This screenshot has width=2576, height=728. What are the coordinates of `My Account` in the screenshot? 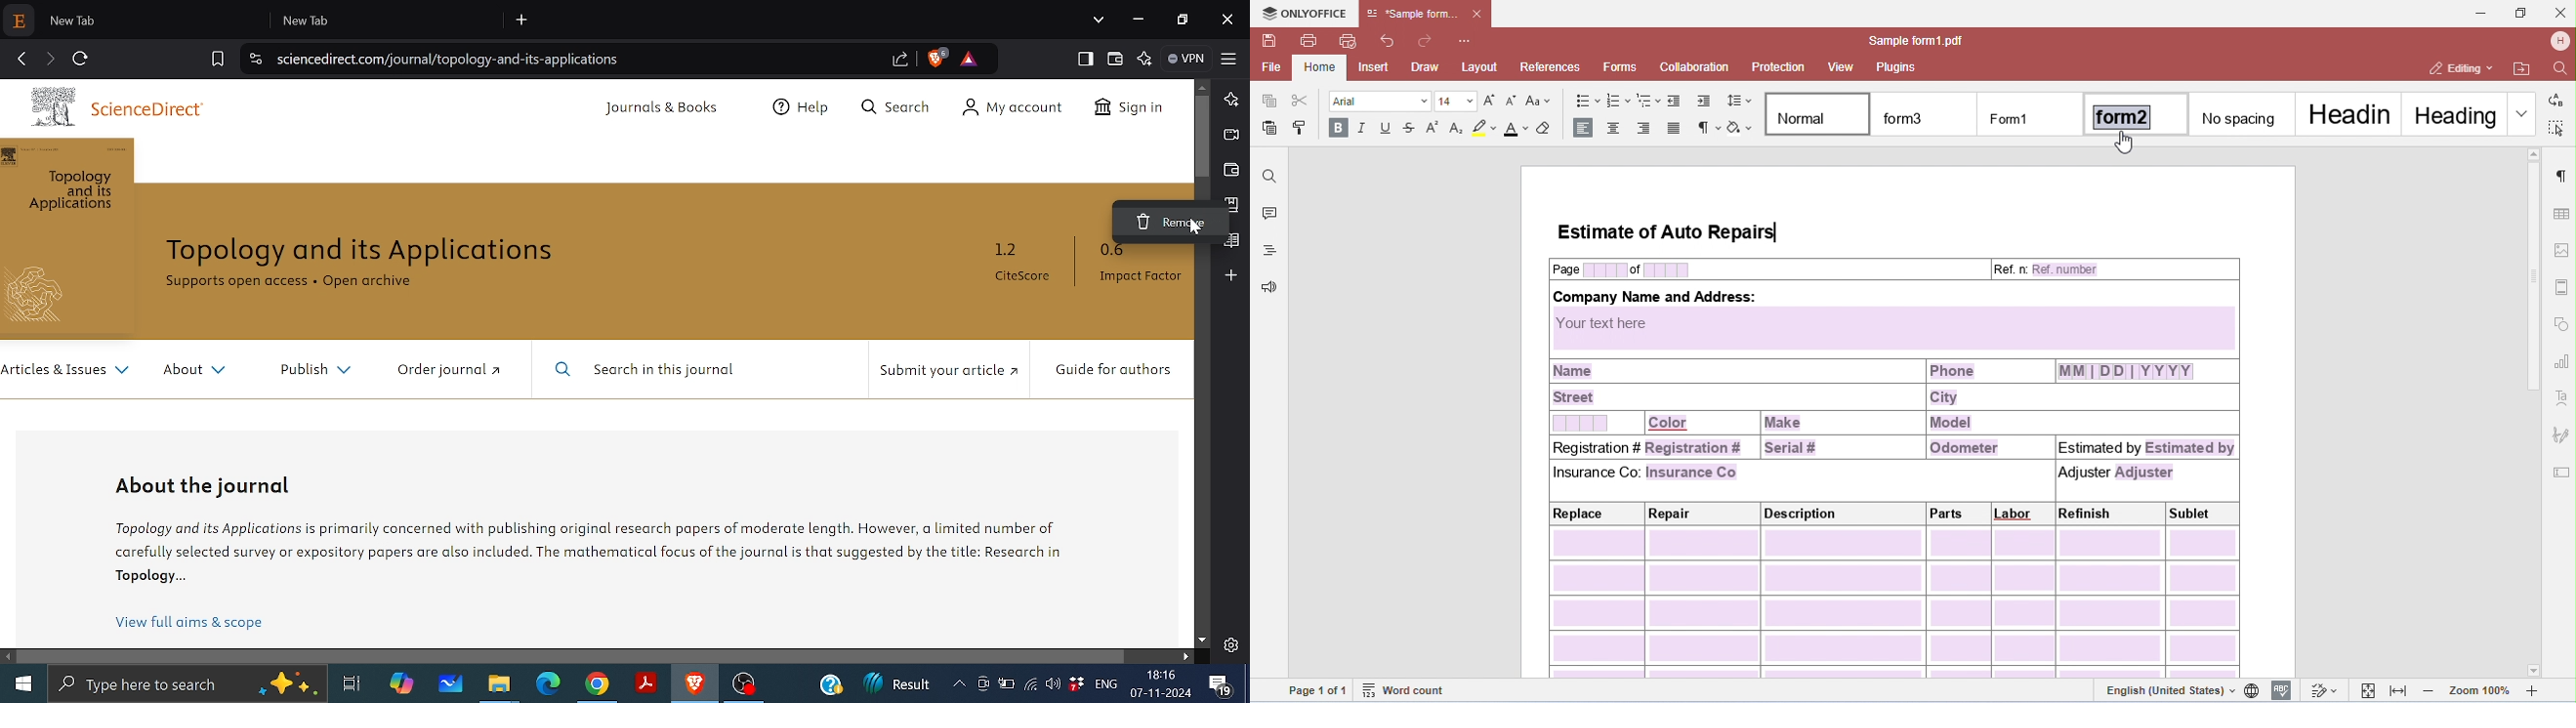 It's located at (1007, 109).